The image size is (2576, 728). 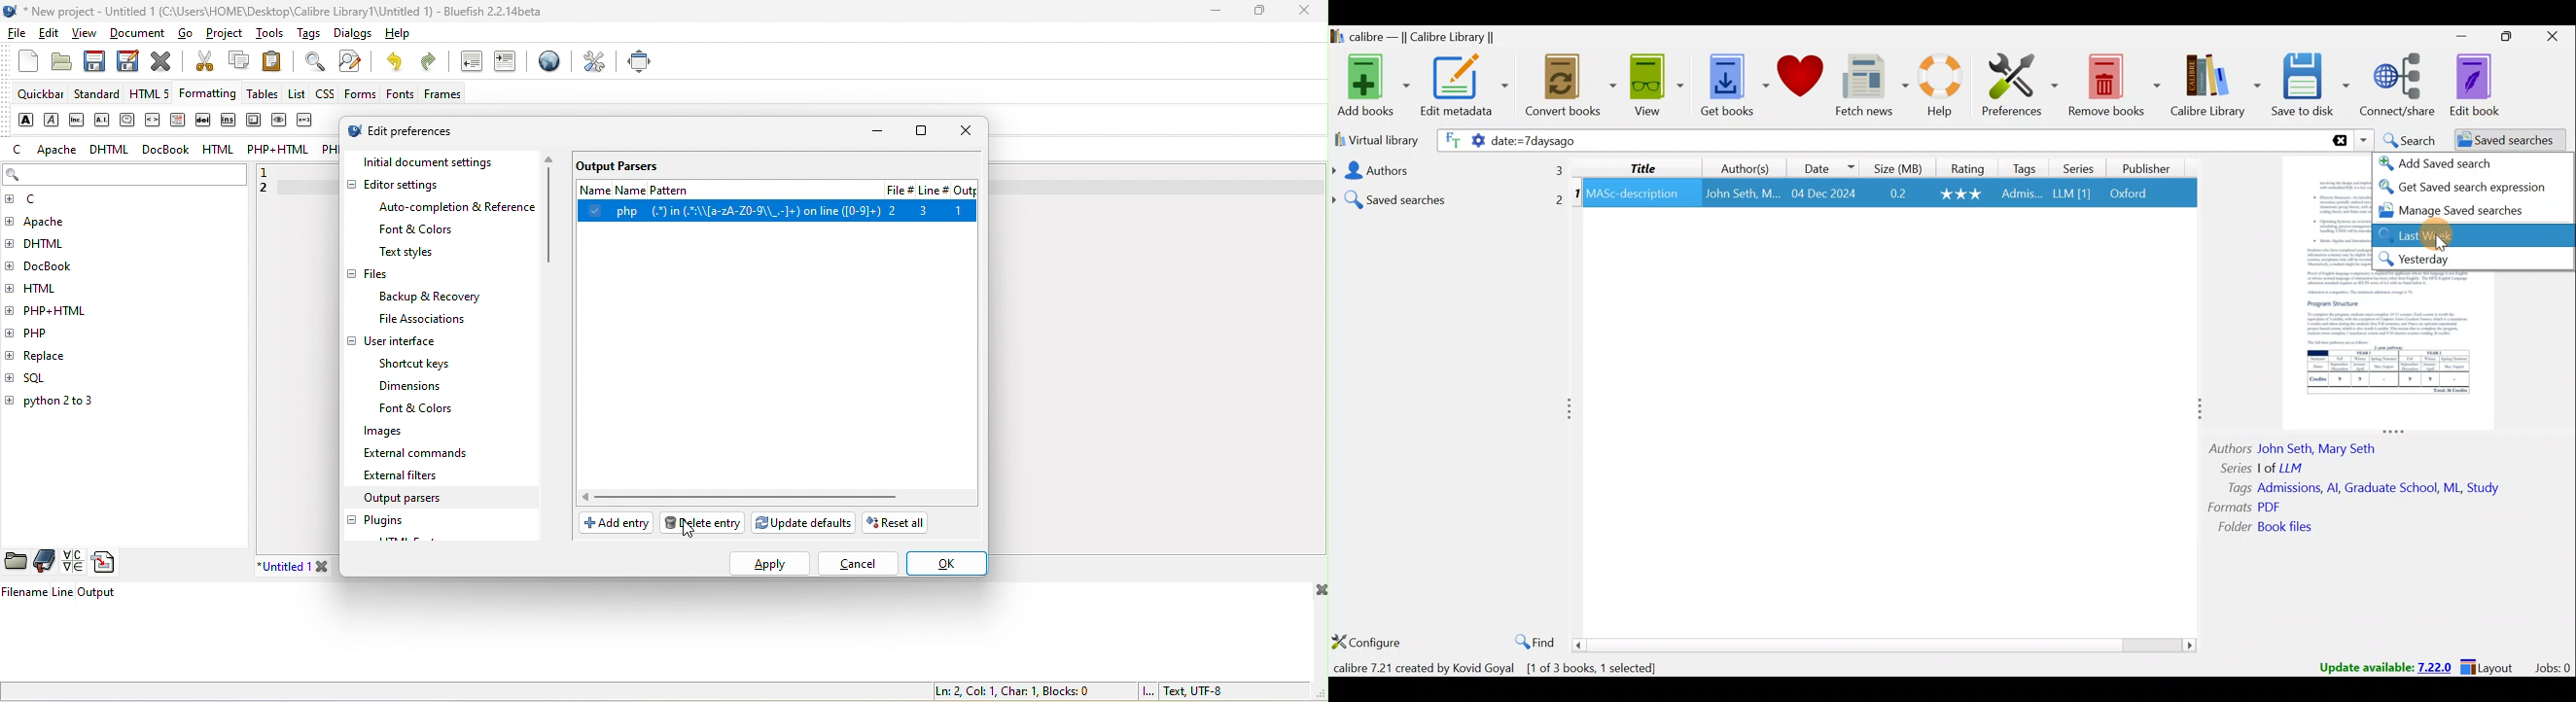 What do you see at coordinates (1963, 194) in the screenshot?
I see `xxx` at bounding box center [1963, 194].